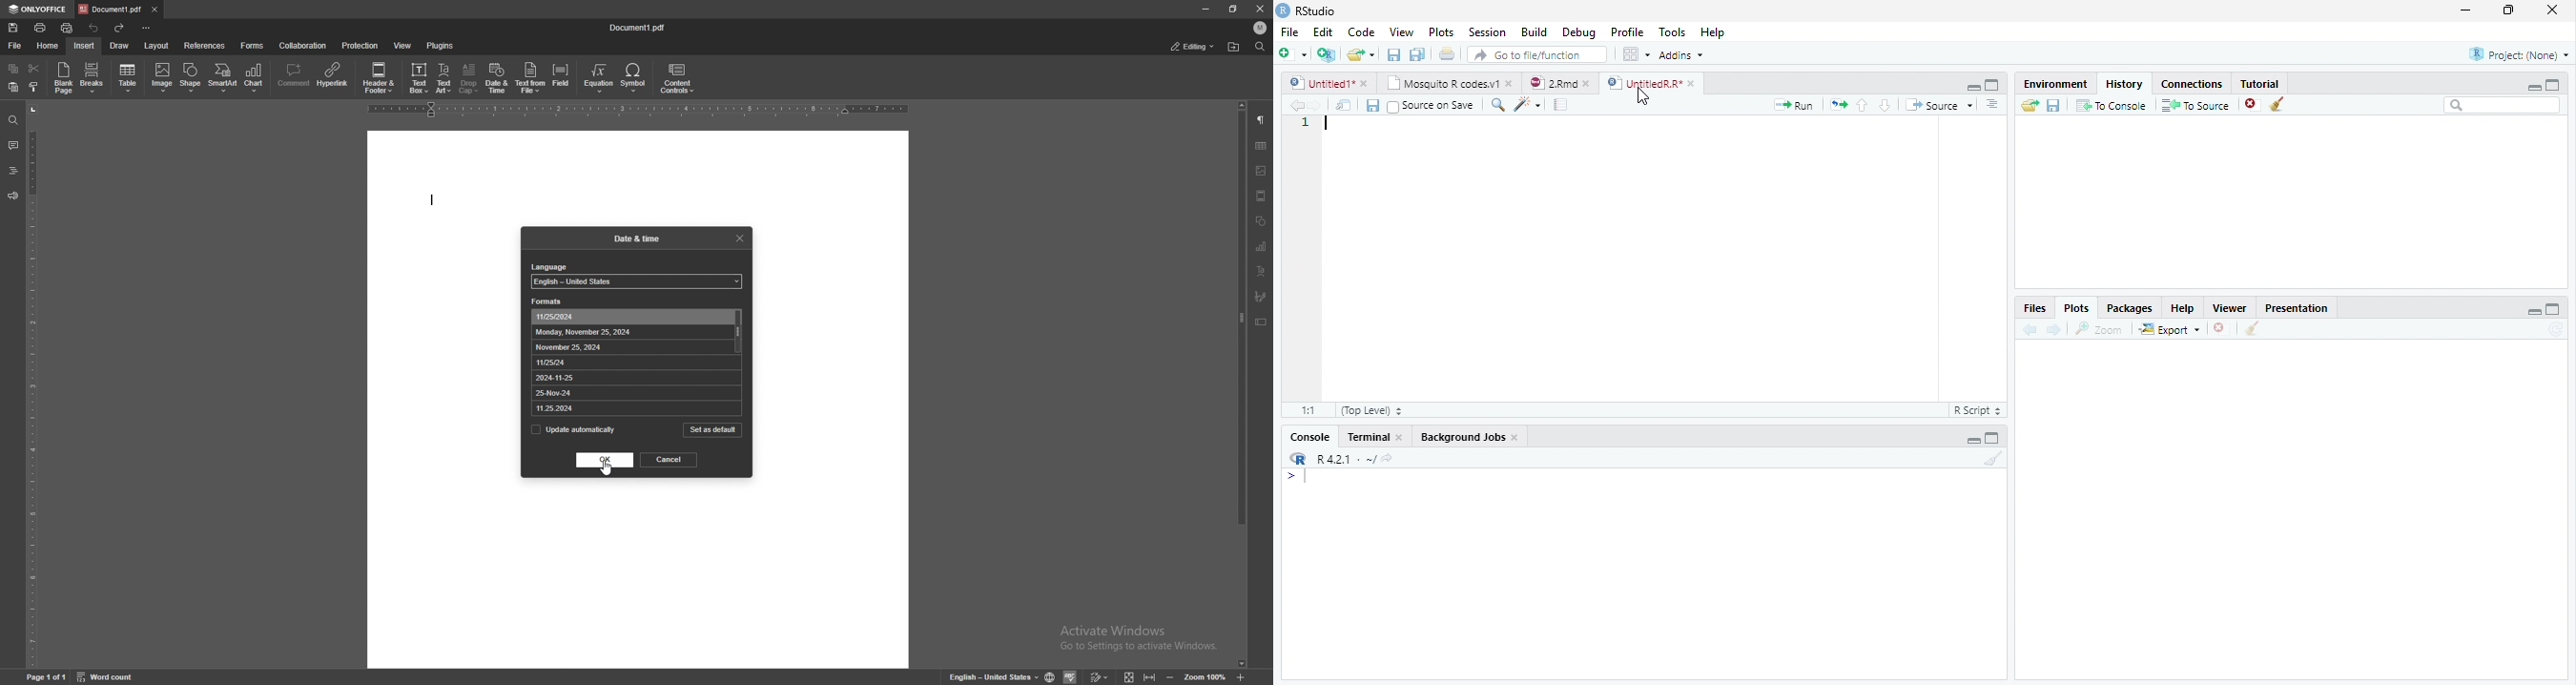 The image size is (2576, 700). I want to click on Terminal, so click(1368, 437).